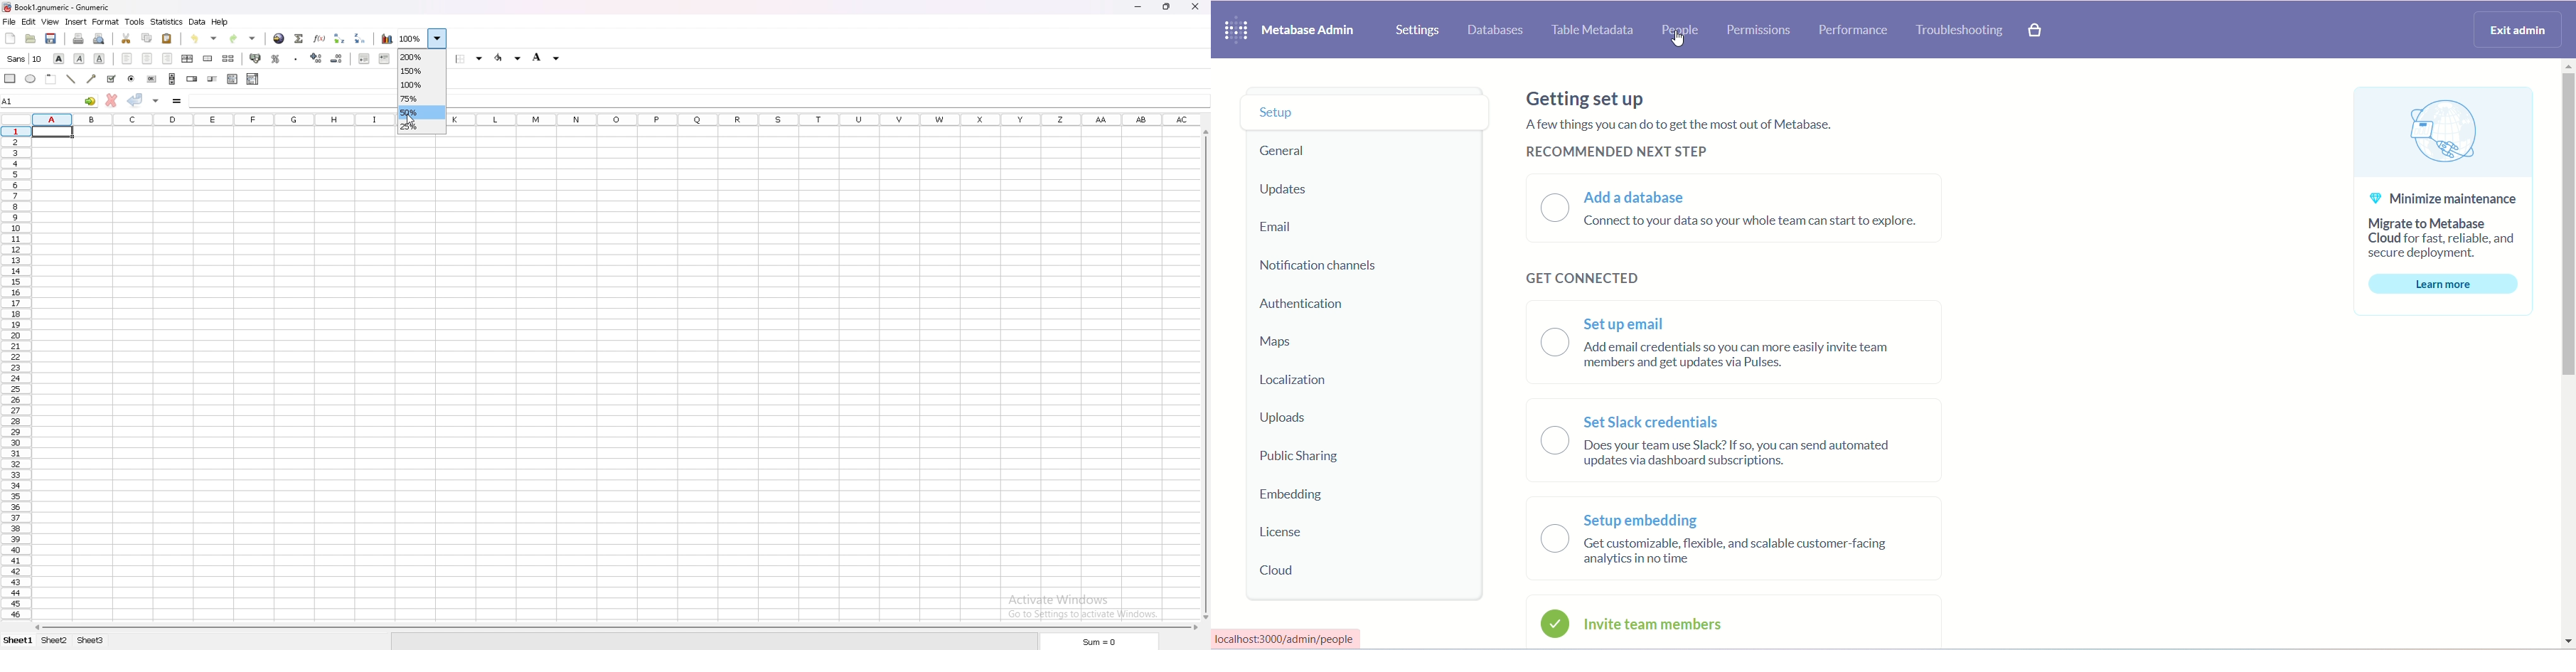  Describe the element at coordinates (51, 38) in the screenshot. I see `save` at that location.